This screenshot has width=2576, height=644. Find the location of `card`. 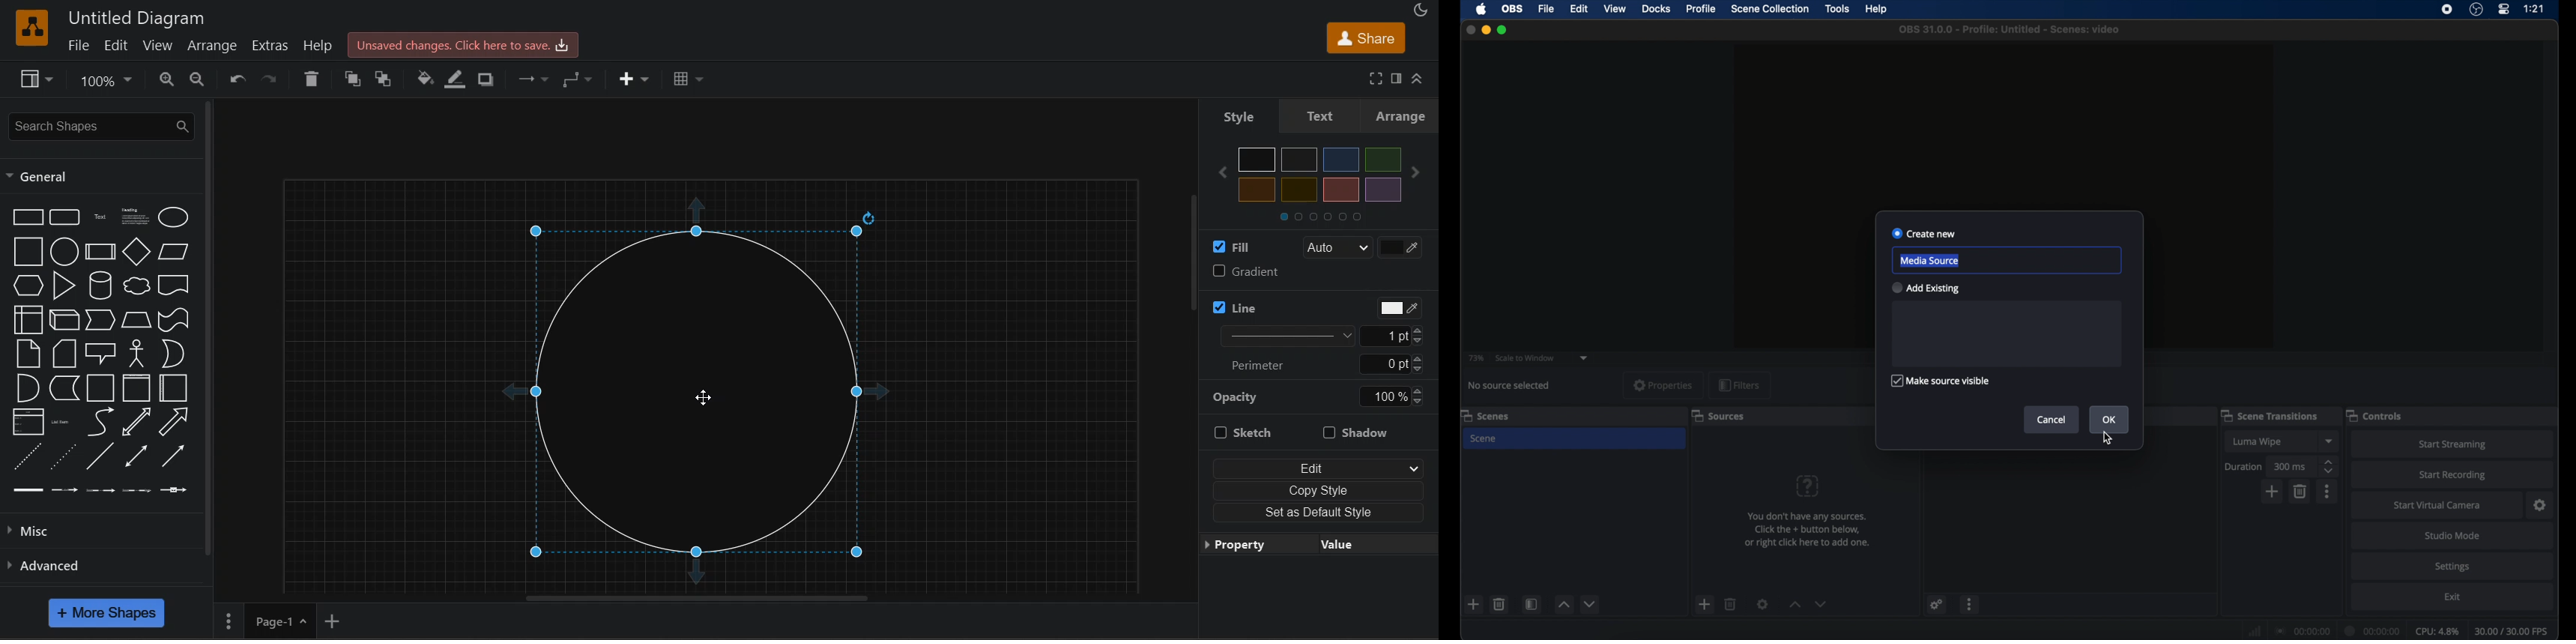

card is located at coordinates (64, 354).